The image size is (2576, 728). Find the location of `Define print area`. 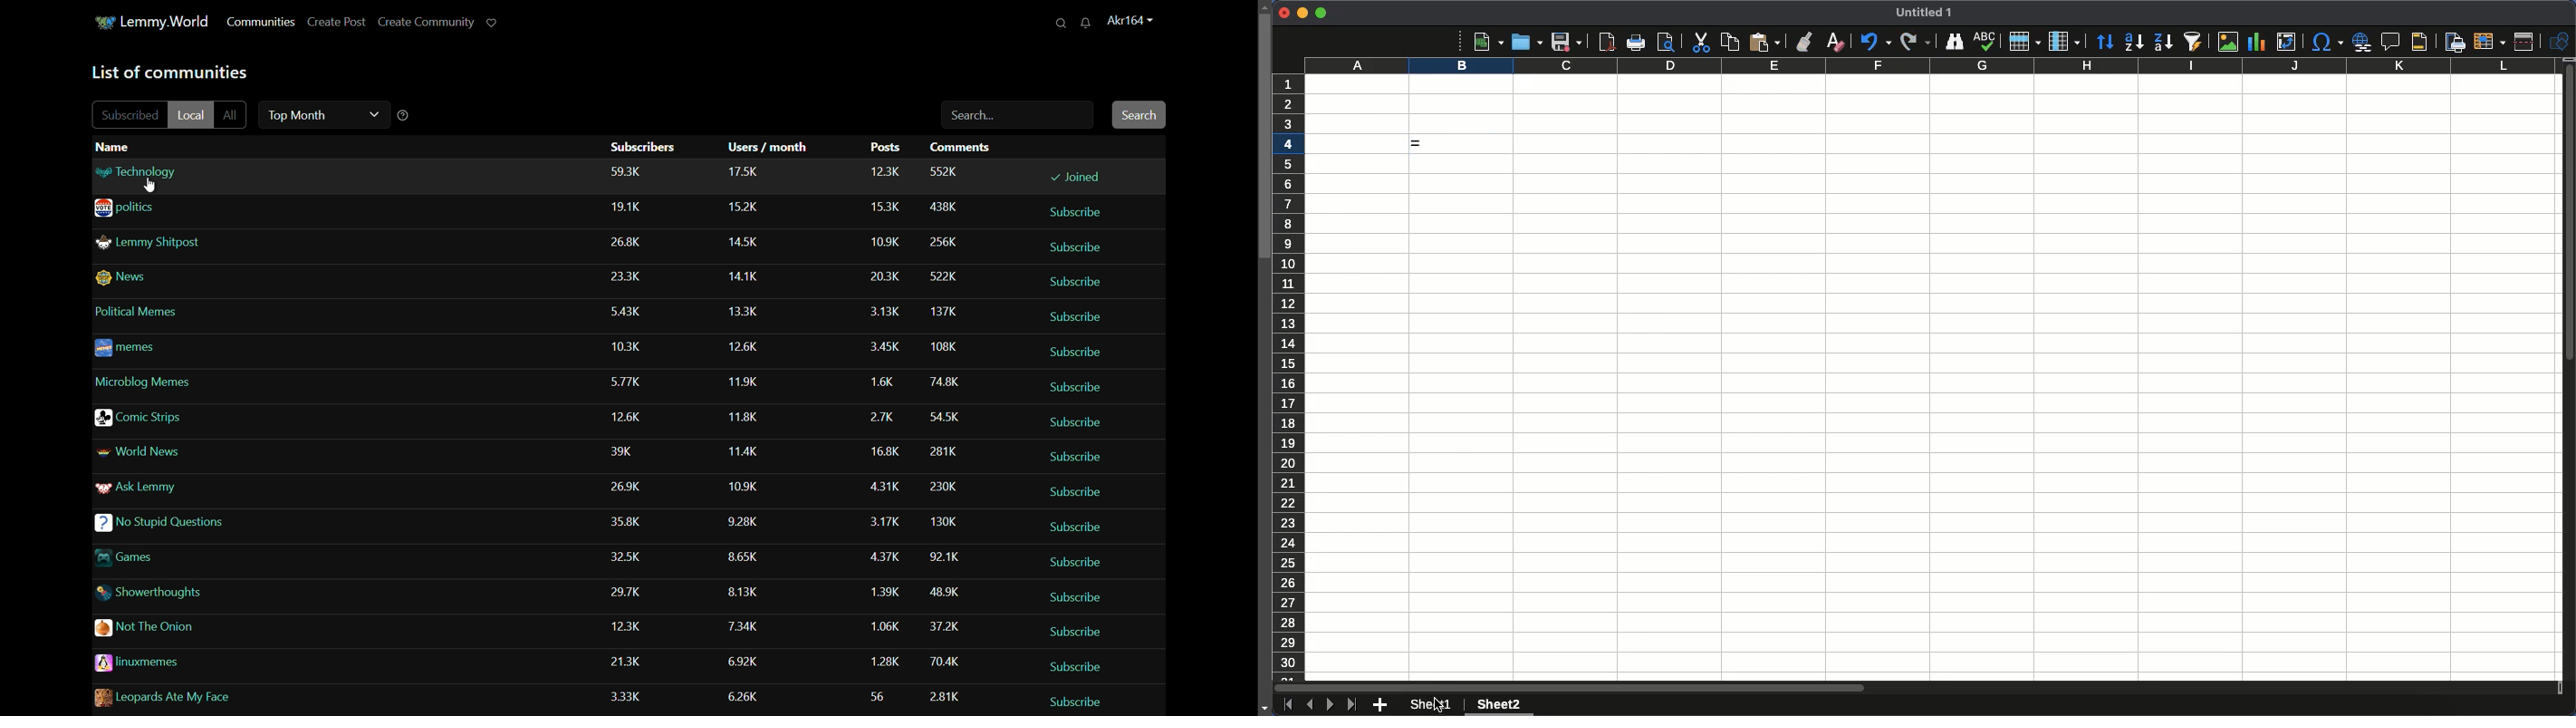

Define print area is located at coordinates (2454, 43).